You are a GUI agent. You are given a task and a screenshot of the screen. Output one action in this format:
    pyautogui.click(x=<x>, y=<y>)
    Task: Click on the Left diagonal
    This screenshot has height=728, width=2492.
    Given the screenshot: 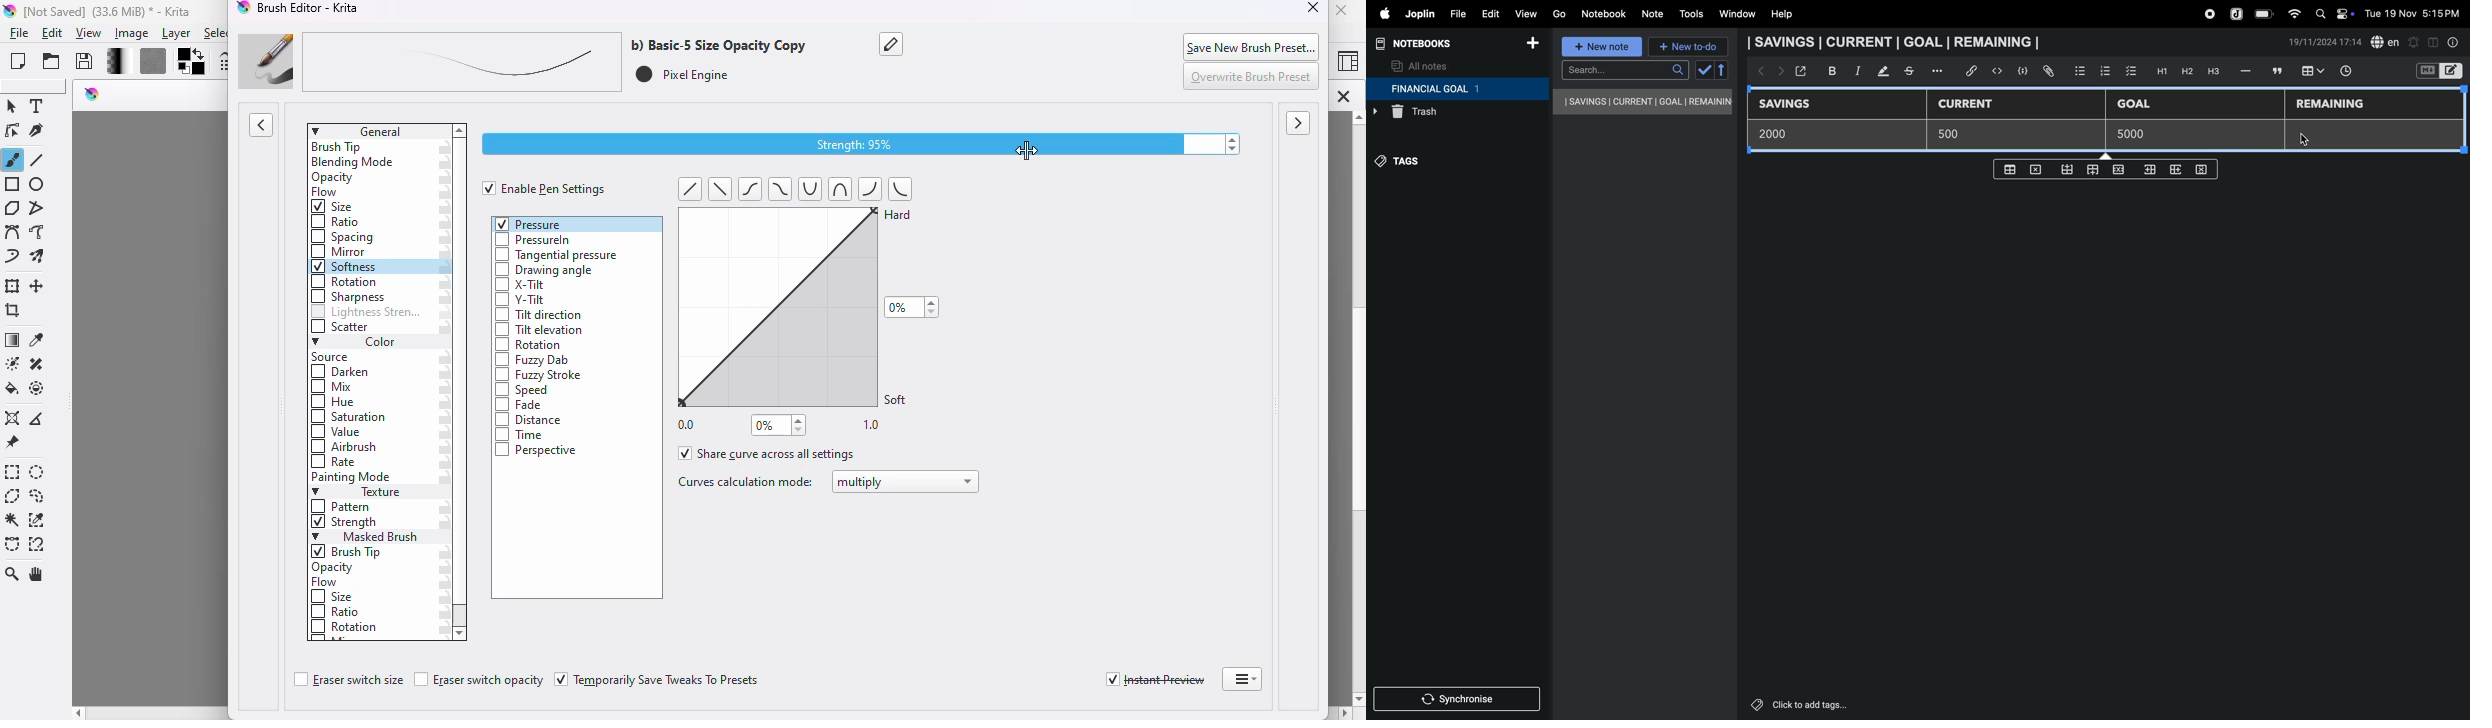 What is the action you would take?
    pyautogui.click(x=690, y=188)
    